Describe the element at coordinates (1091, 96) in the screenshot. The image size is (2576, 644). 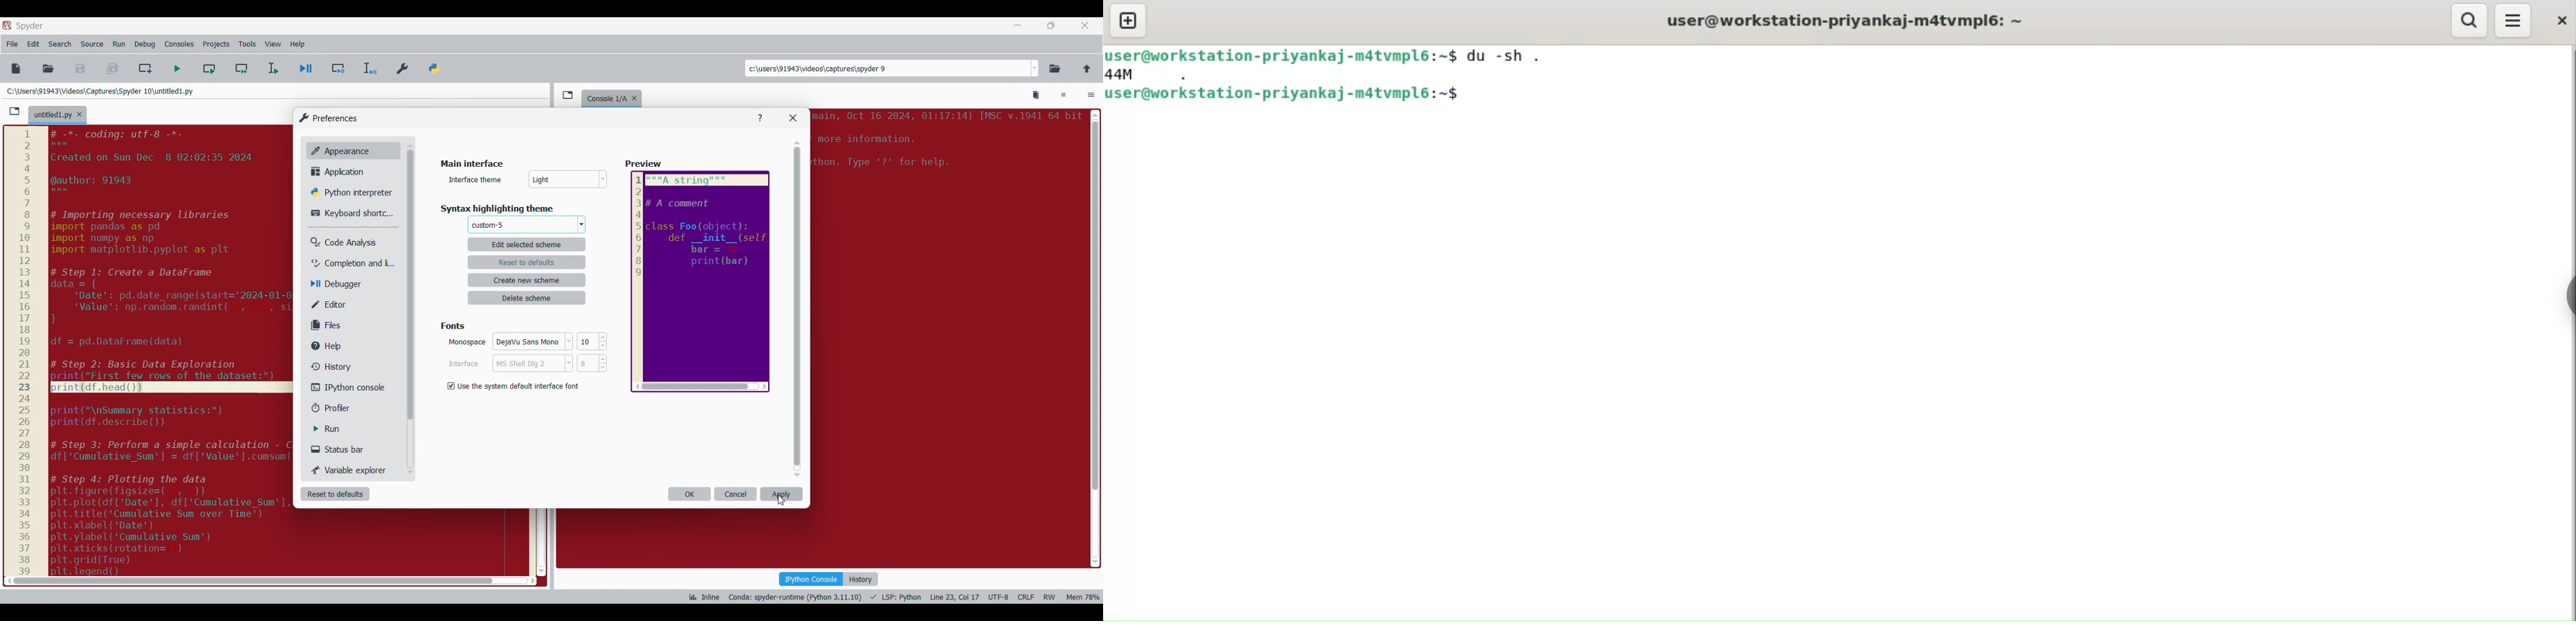
I see `Options` at that location.